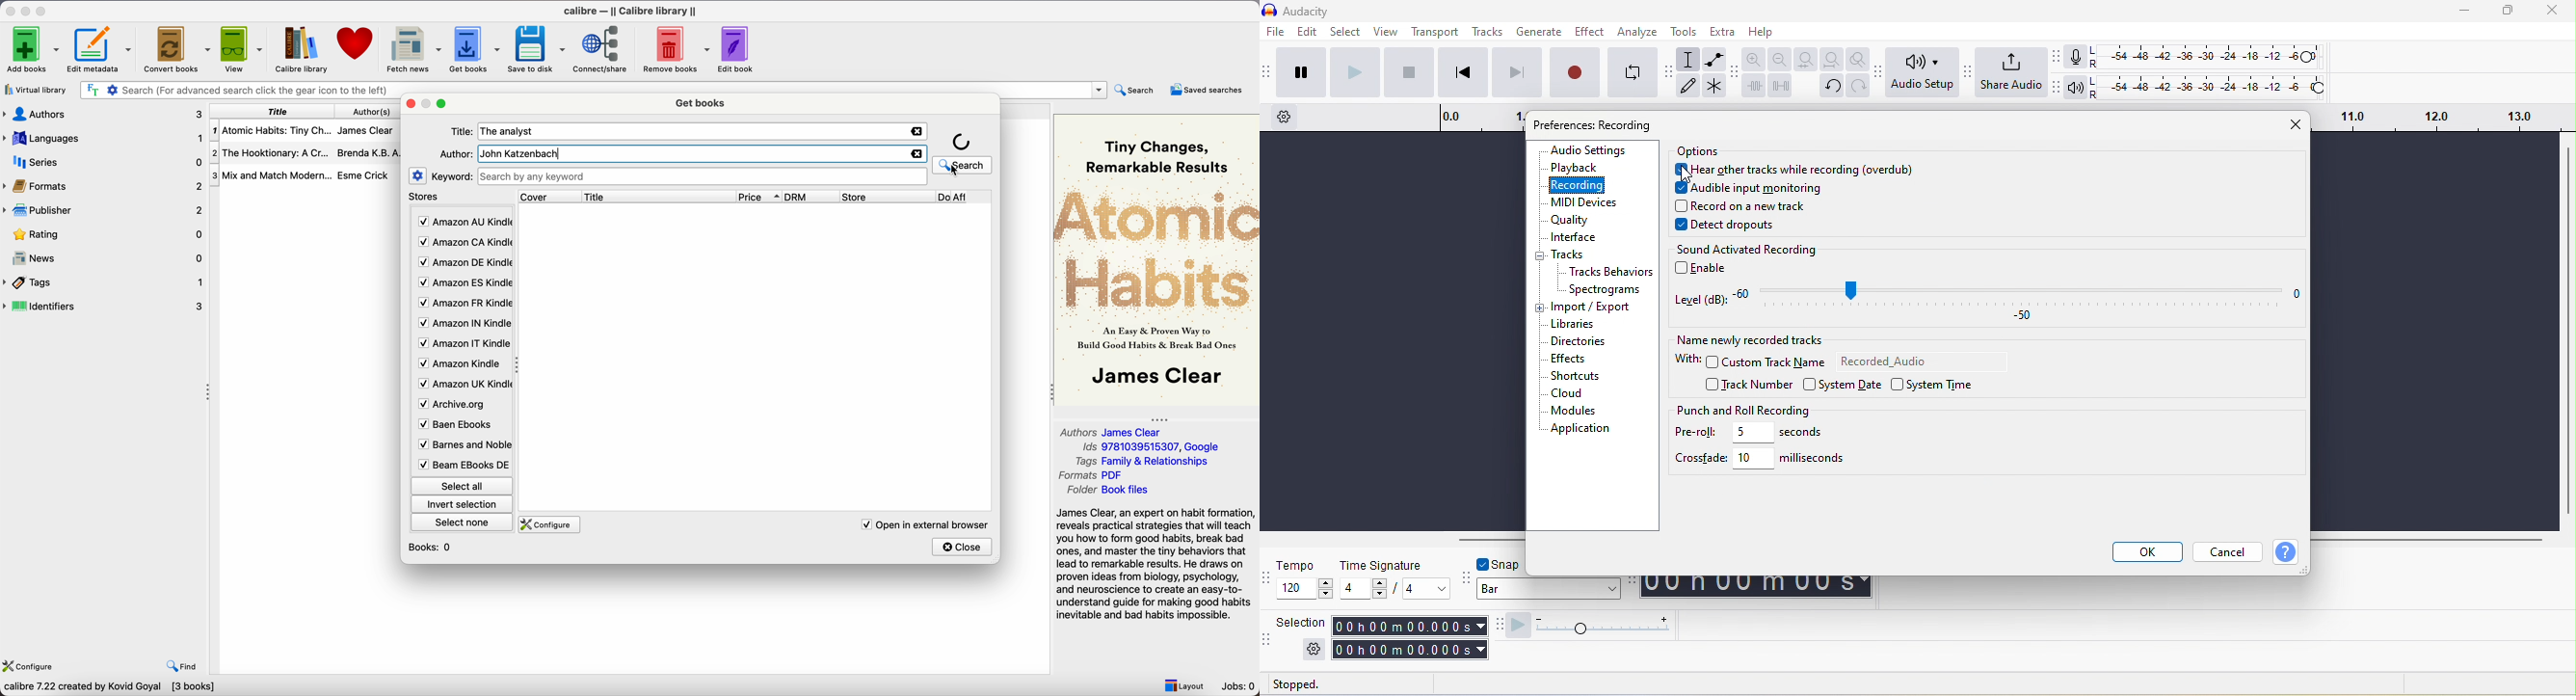  What do you see at coordinates (963, 546) in the screenshot?
I see `close` at bounding box center [963, 546].